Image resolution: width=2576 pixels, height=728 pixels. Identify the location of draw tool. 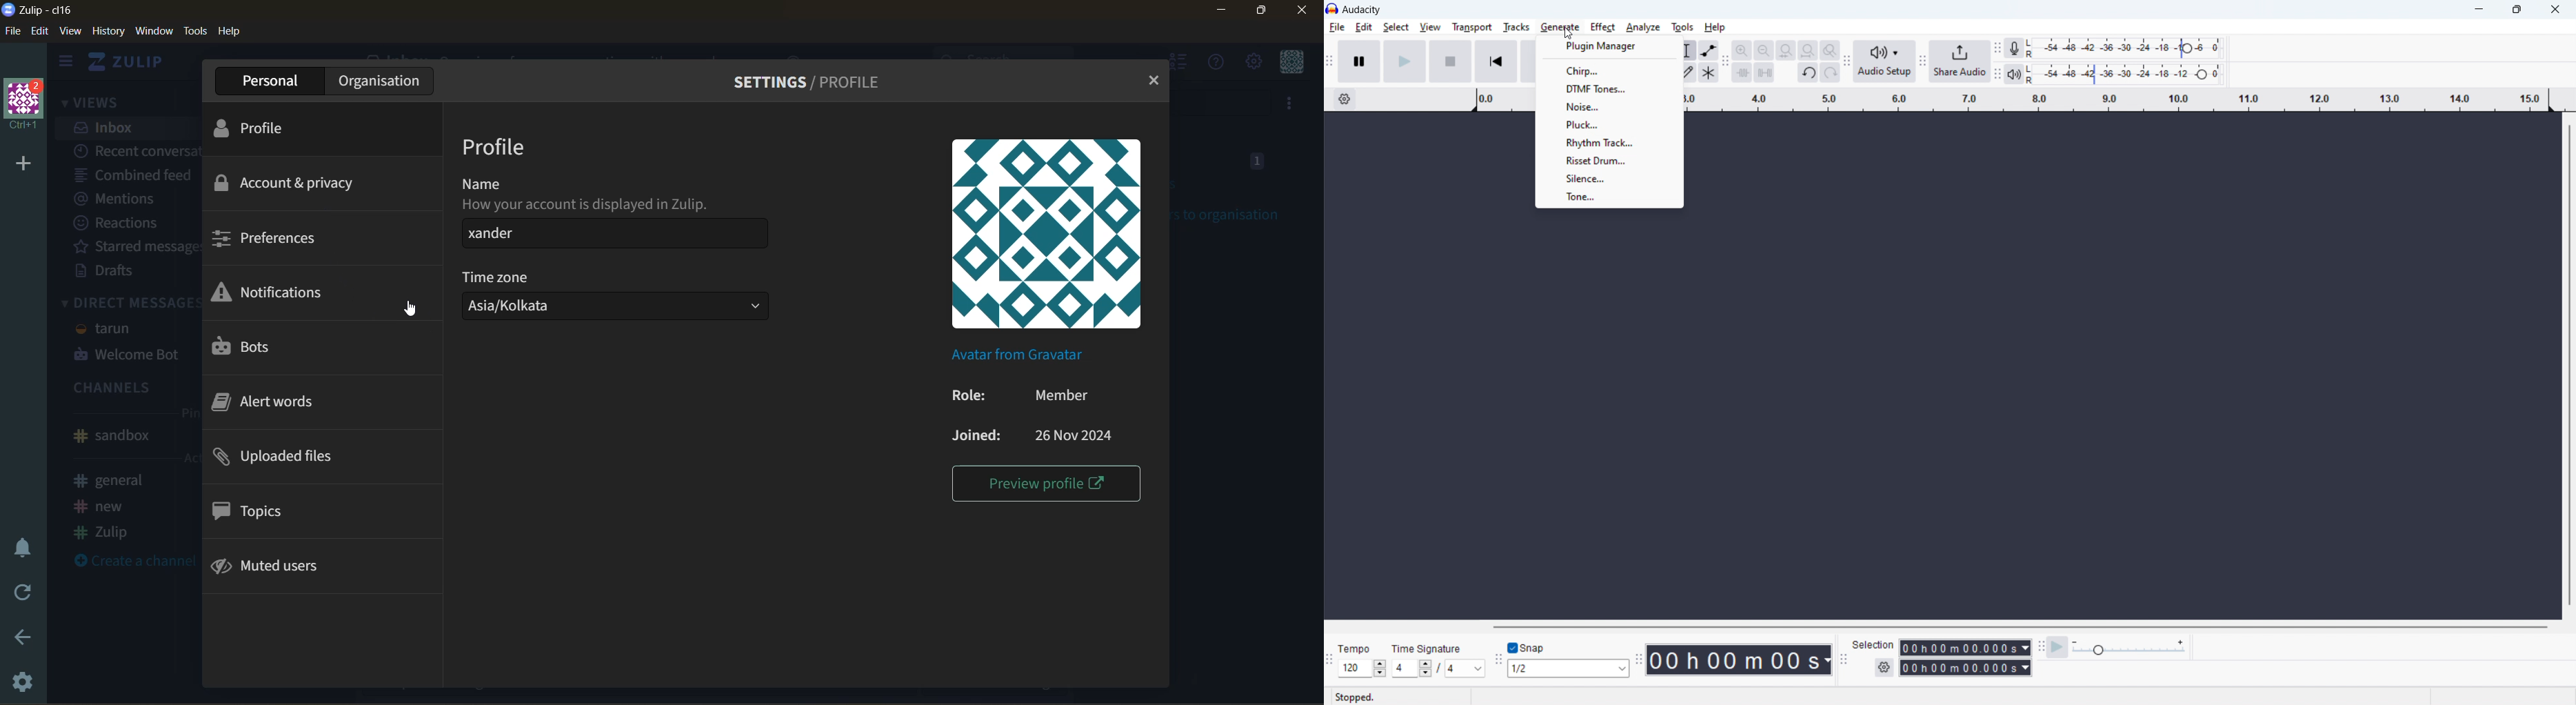
(1687, 72).